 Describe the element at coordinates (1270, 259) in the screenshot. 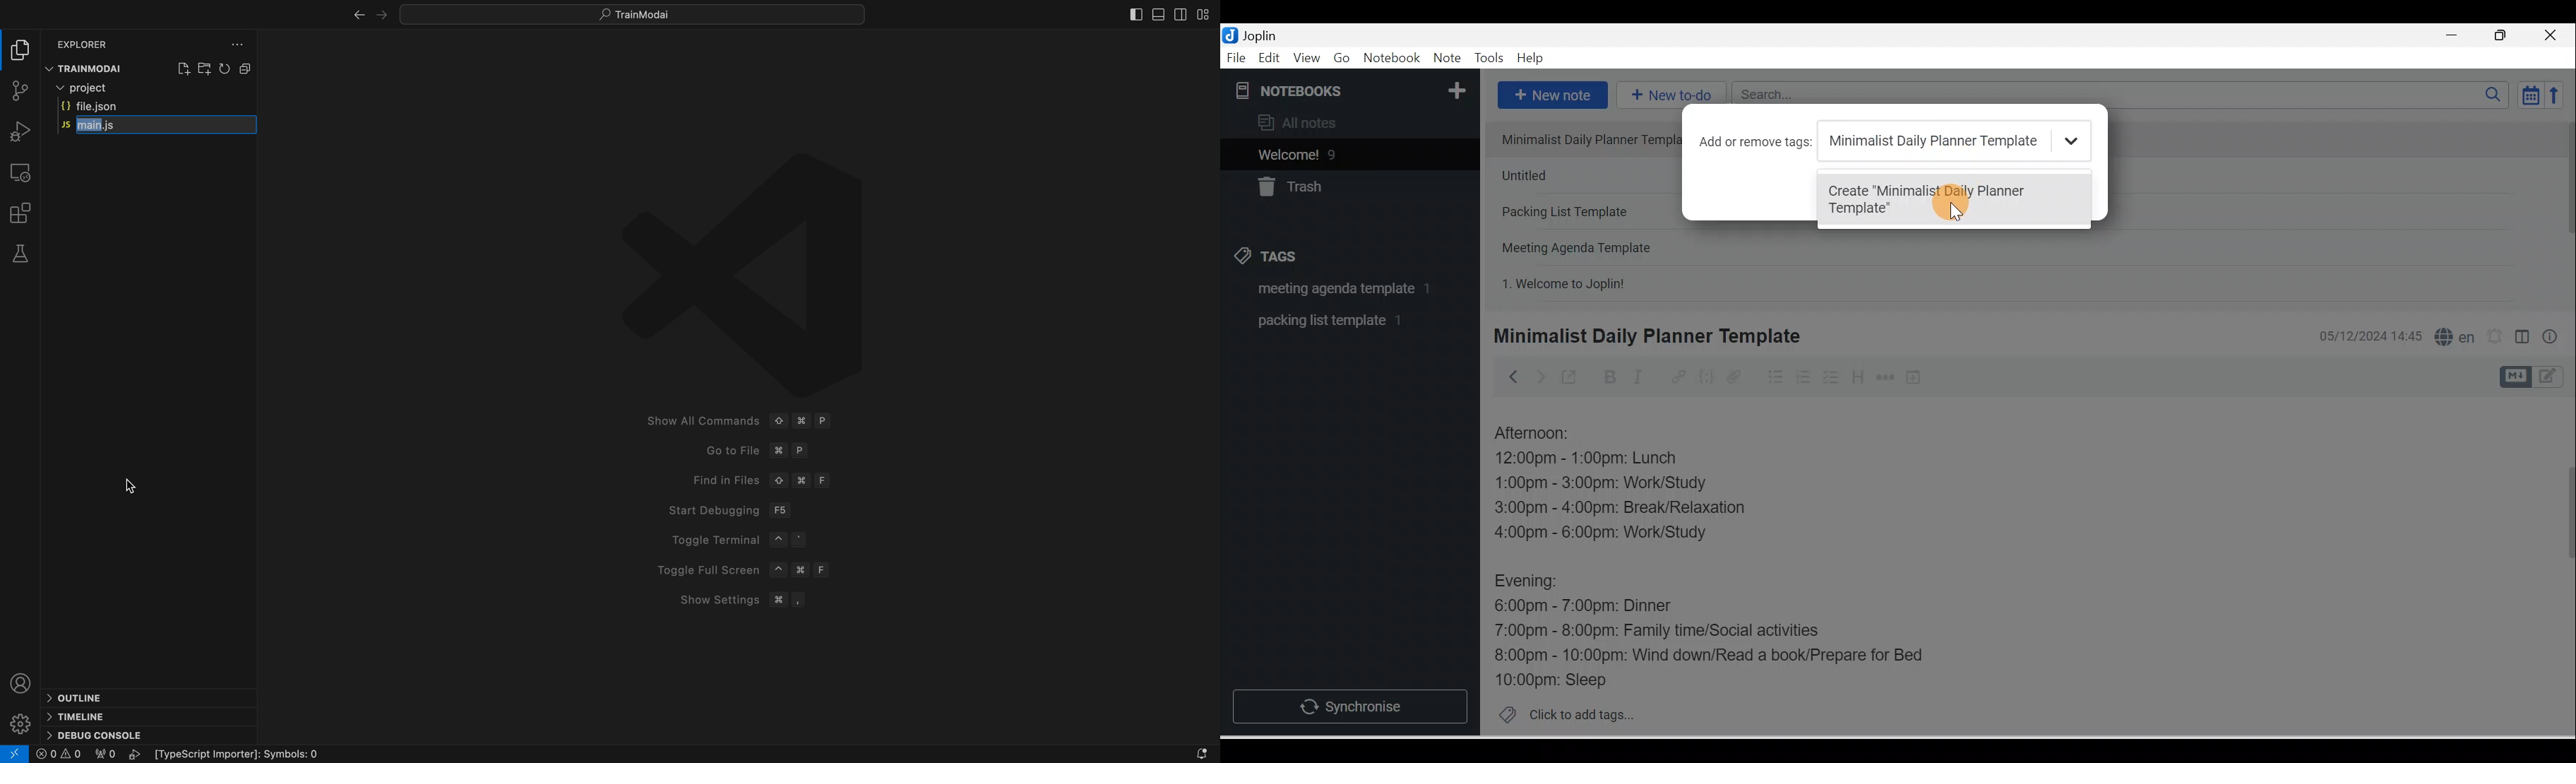

I see `Tags` at that location.